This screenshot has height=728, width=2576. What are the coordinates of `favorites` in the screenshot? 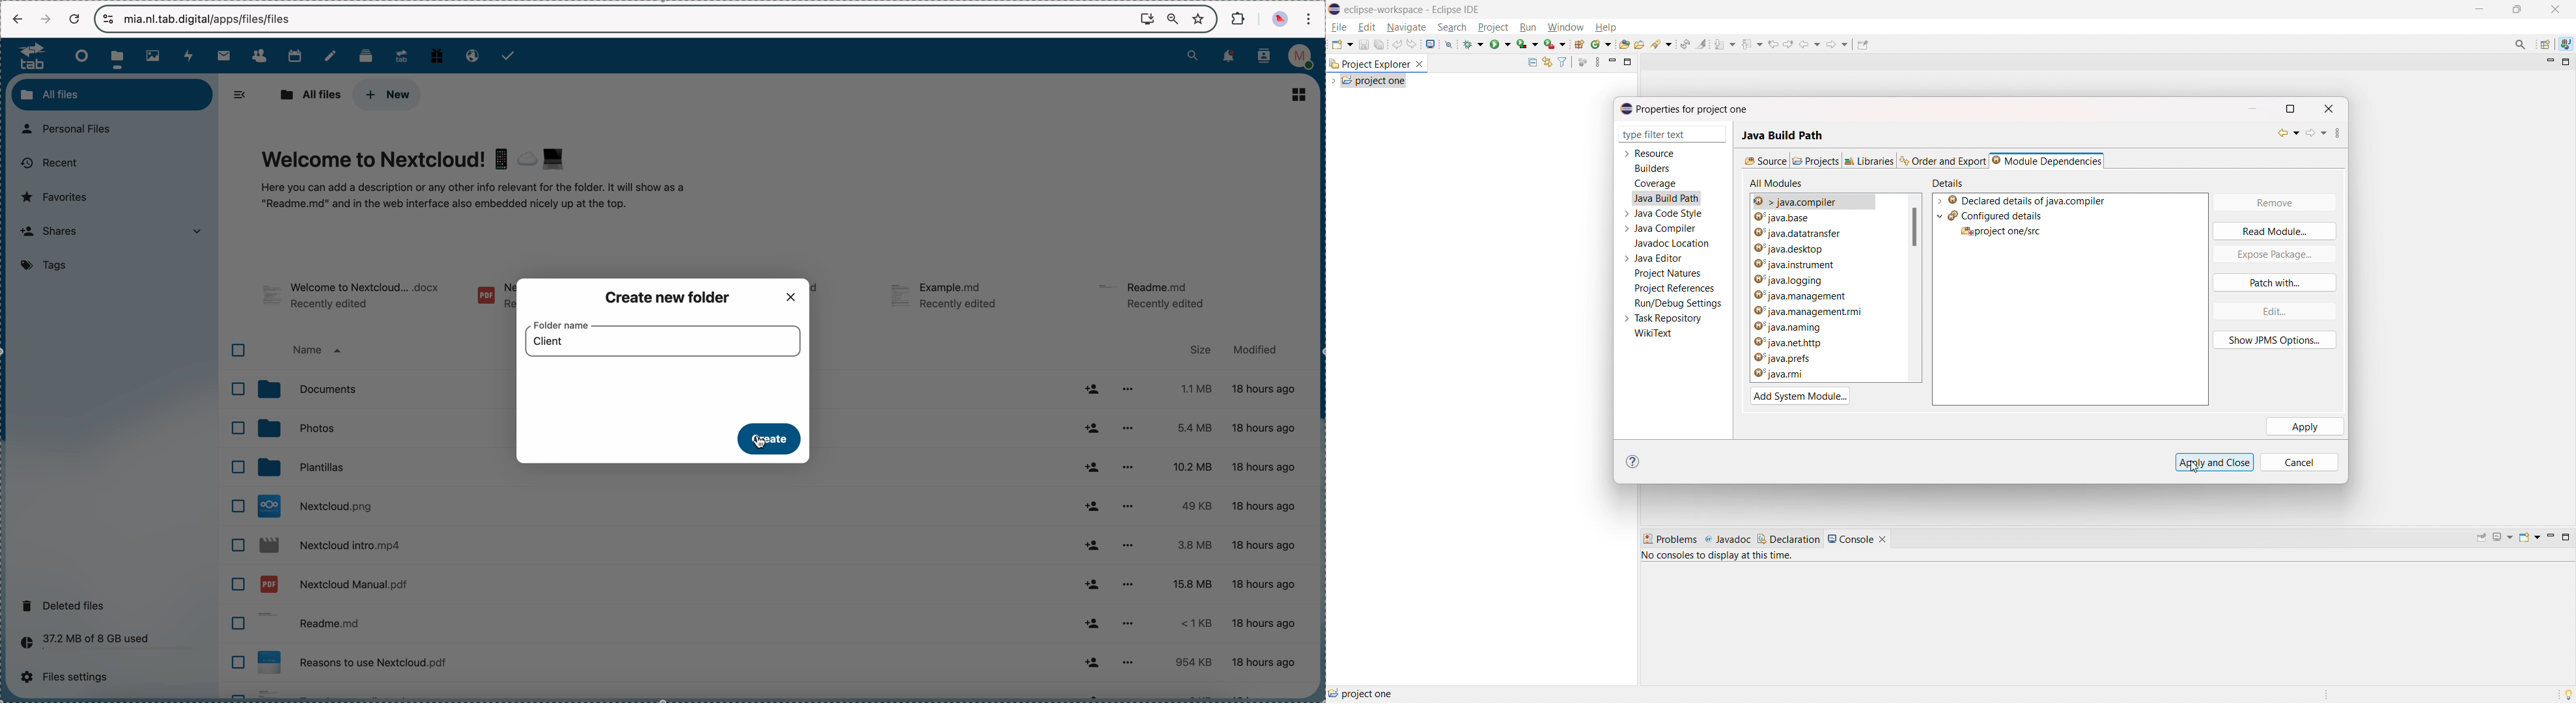 It's located at (58, 197).